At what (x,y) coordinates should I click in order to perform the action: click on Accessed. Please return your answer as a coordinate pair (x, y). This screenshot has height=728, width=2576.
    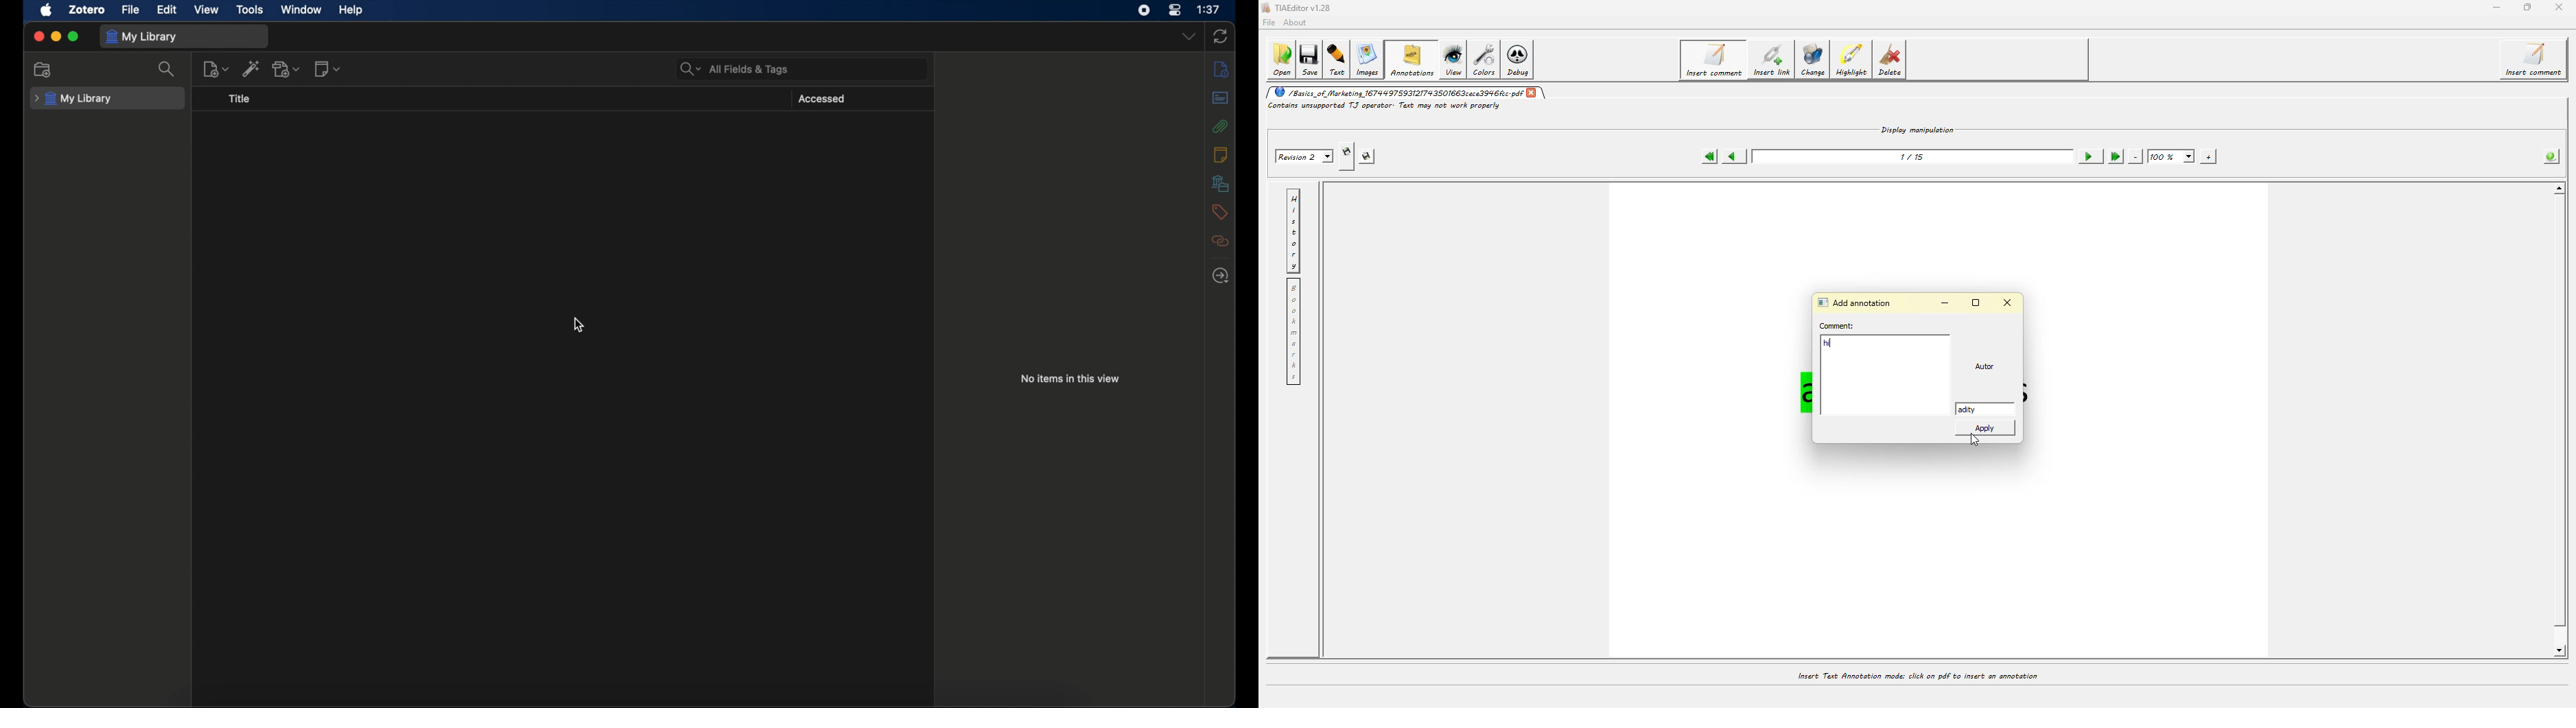
    Looking at the image, I should click on (827, 99).